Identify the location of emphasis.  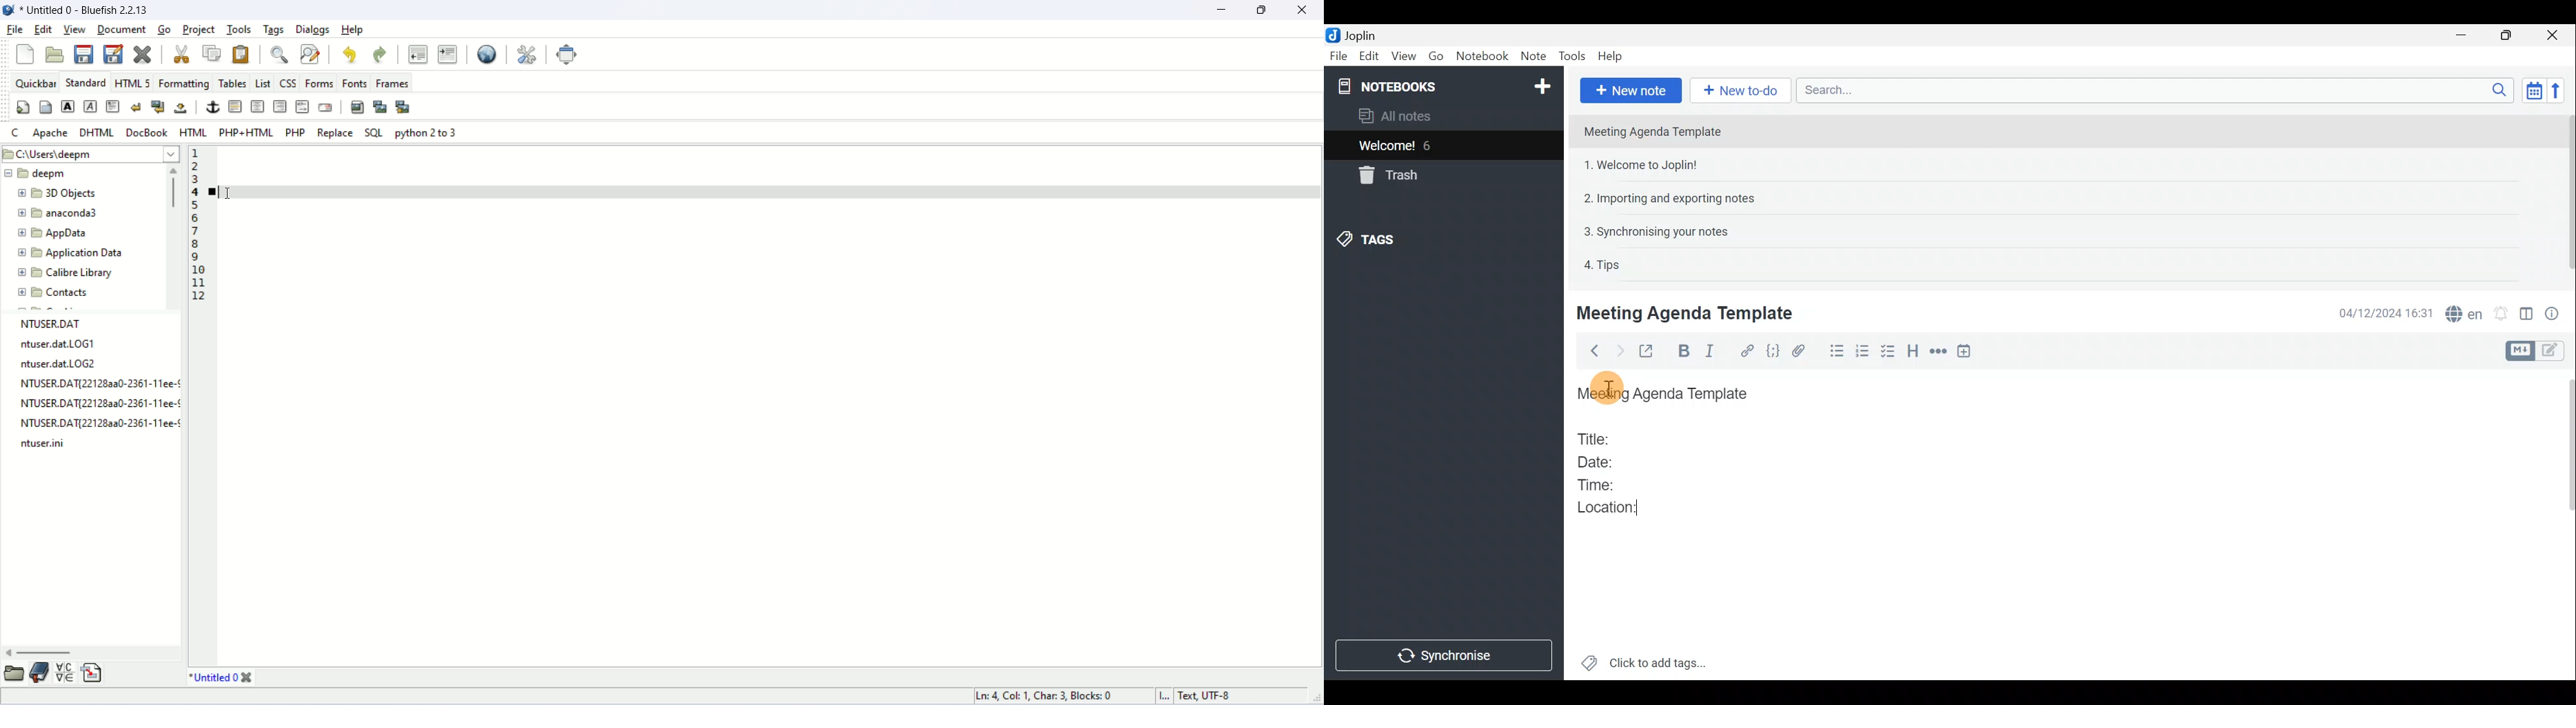
(92, 107).